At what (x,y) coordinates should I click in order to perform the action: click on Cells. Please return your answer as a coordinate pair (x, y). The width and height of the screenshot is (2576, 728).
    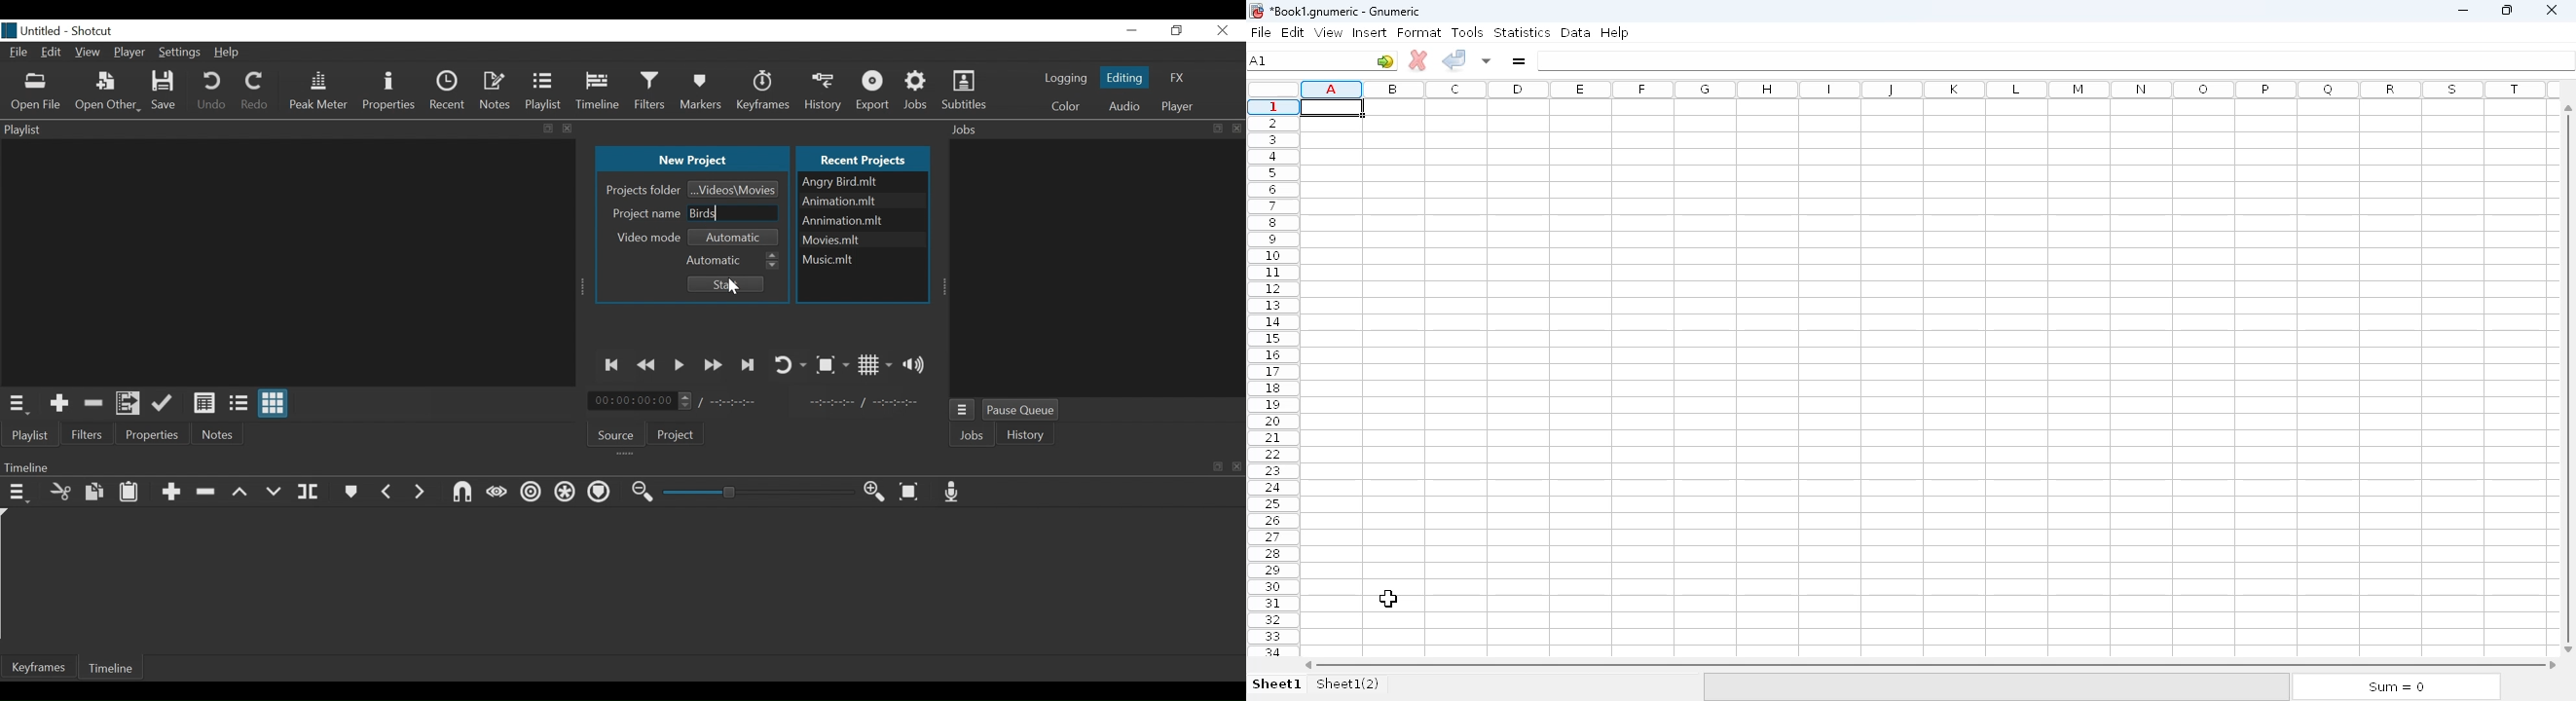
    Looking at the image, I should click on (1924, 381).